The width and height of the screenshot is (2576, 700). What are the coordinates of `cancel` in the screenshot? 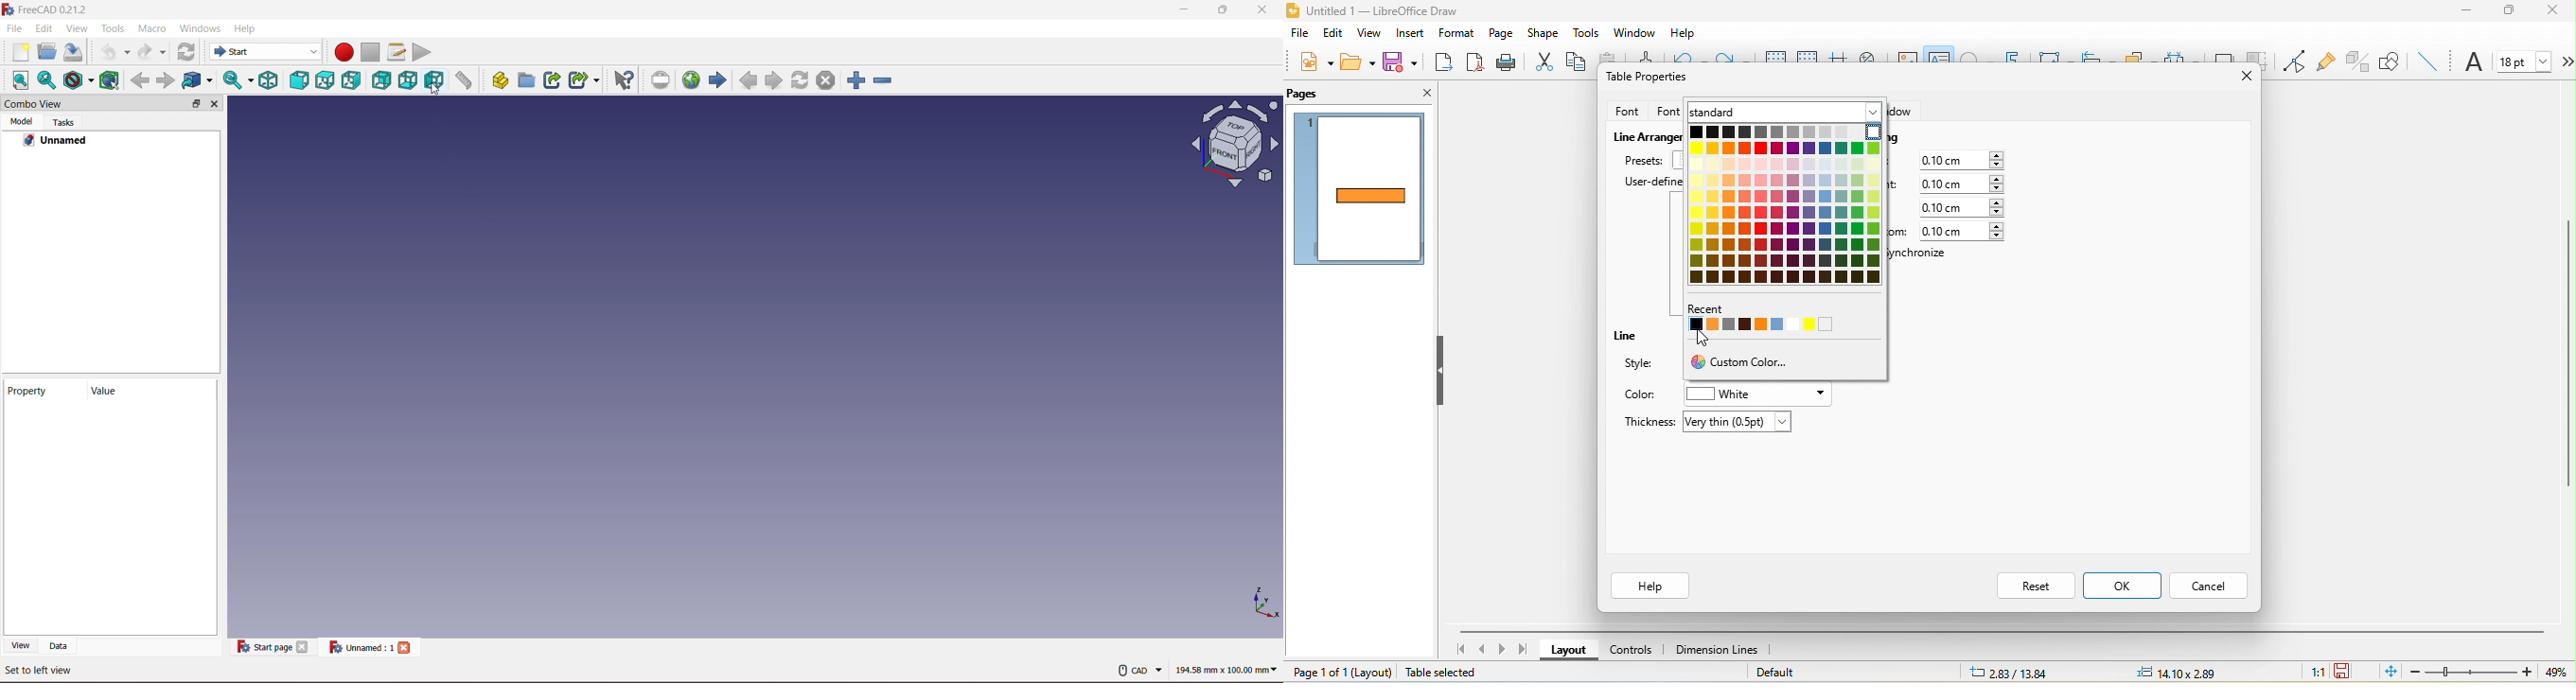 It's located at (2211, 586).